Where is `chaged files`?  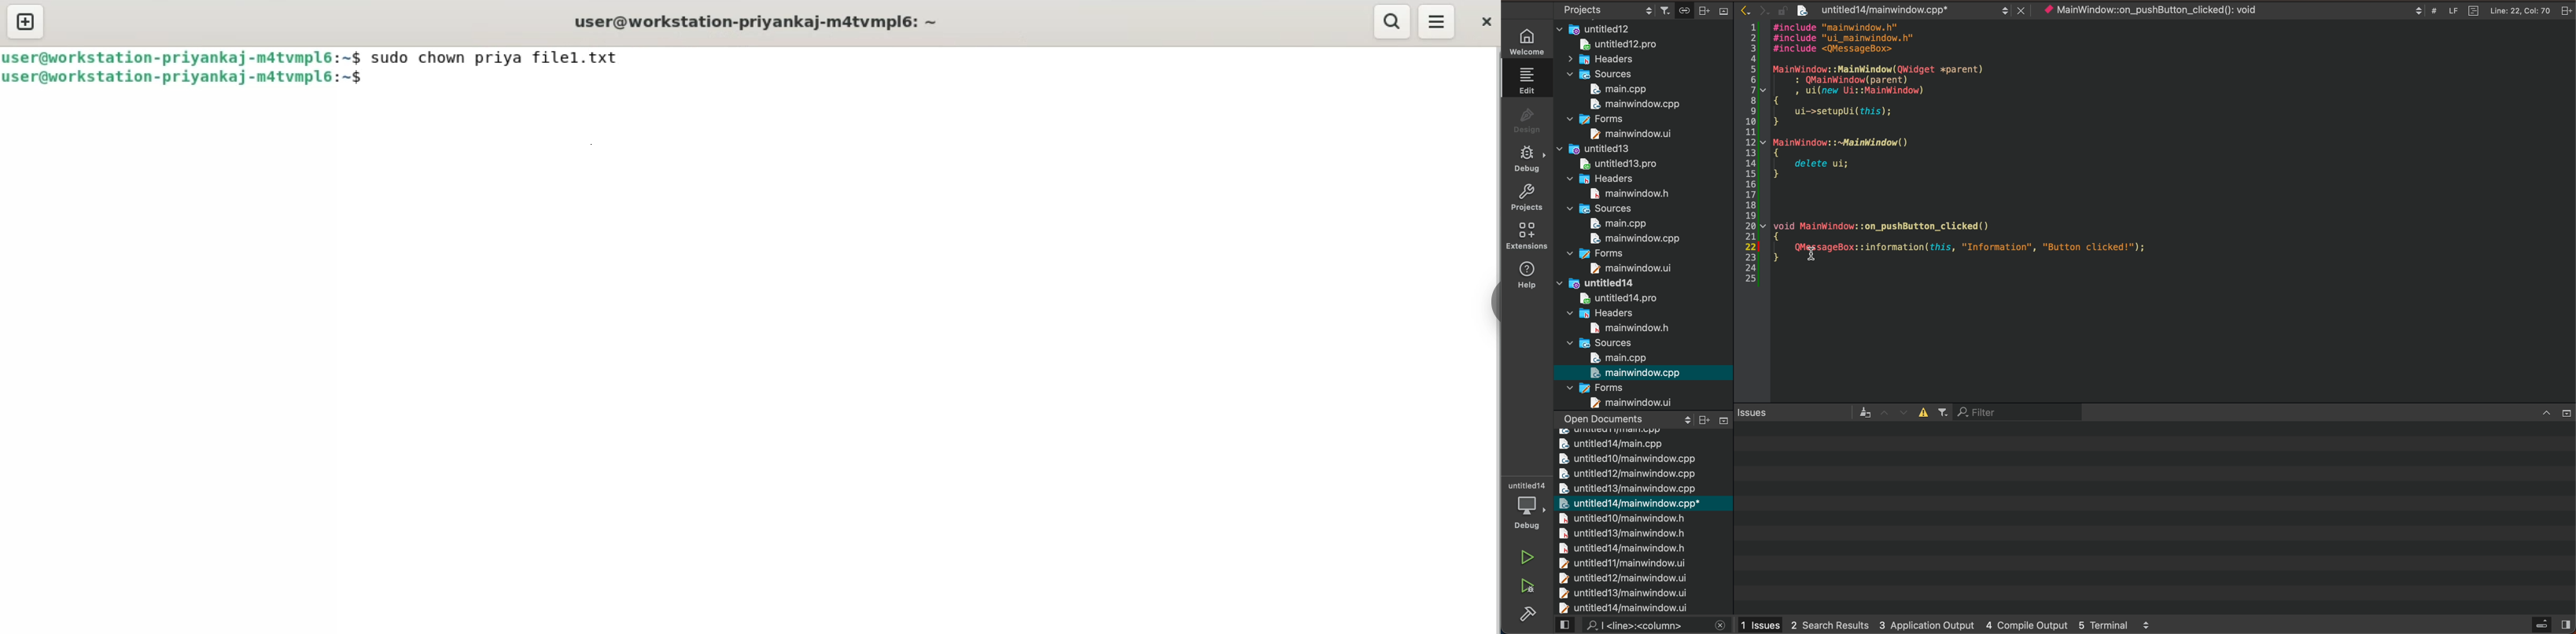
chaged files is located at coordinates (1643, 521).